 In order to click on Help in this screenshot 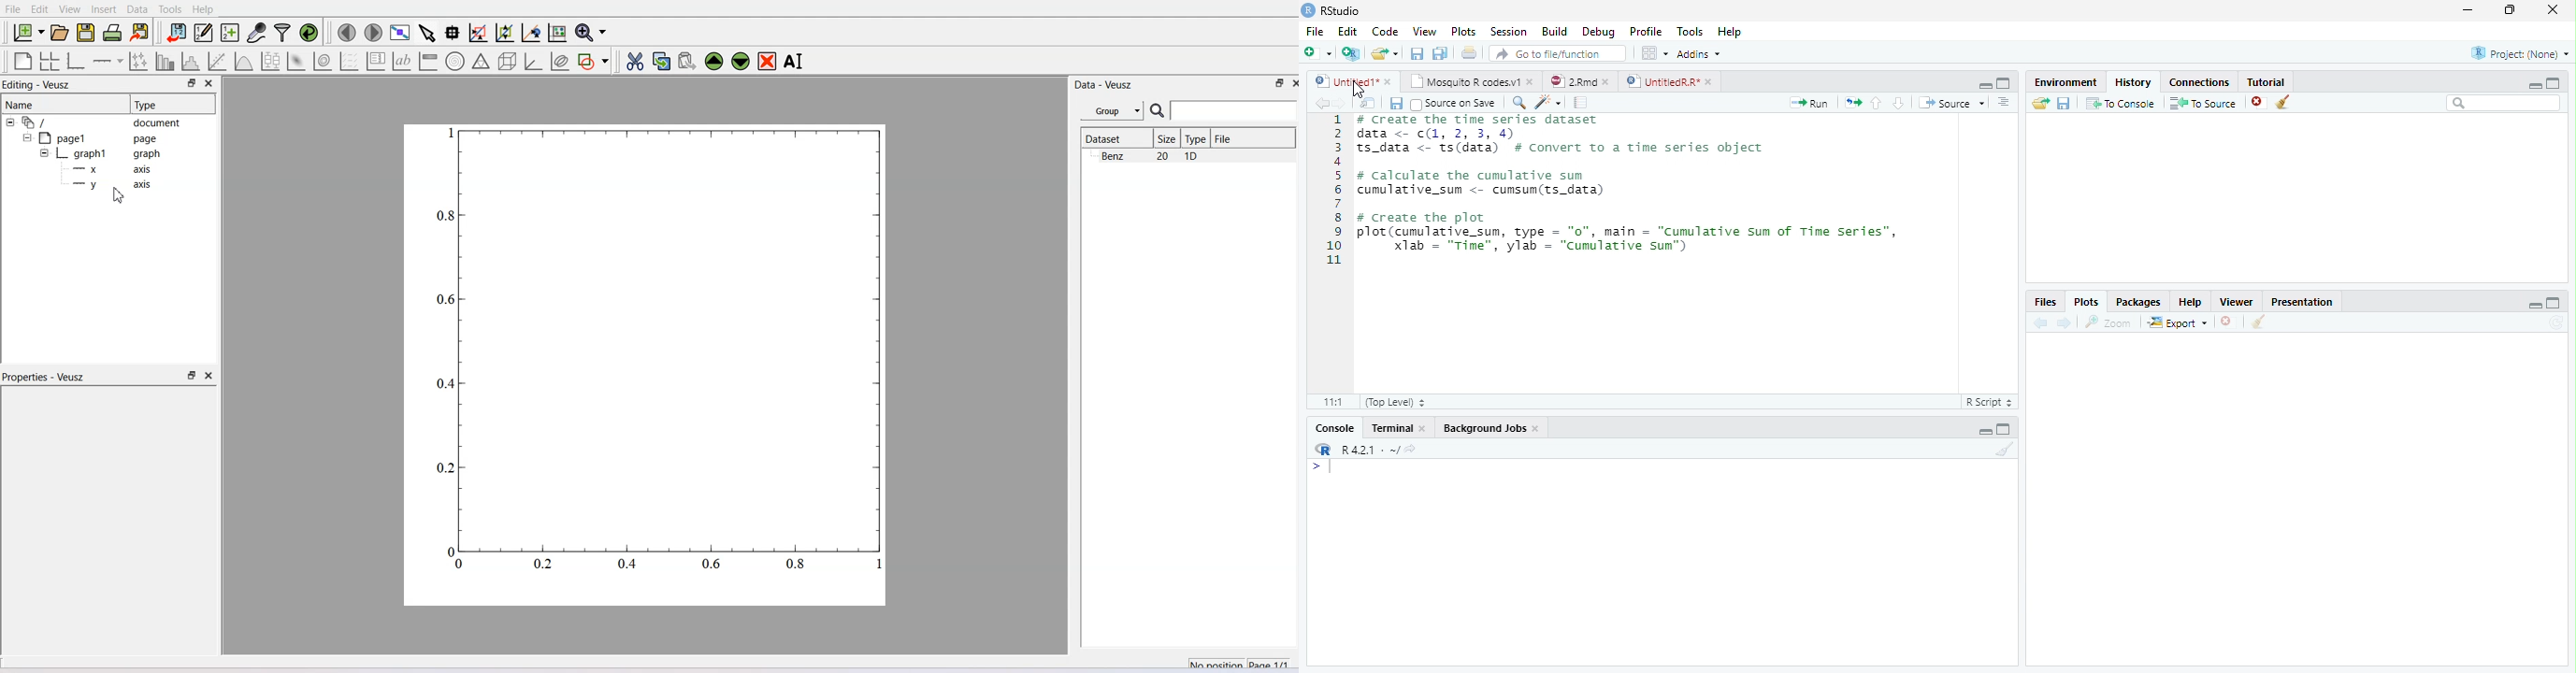, I will do `click(1731, 34)`.